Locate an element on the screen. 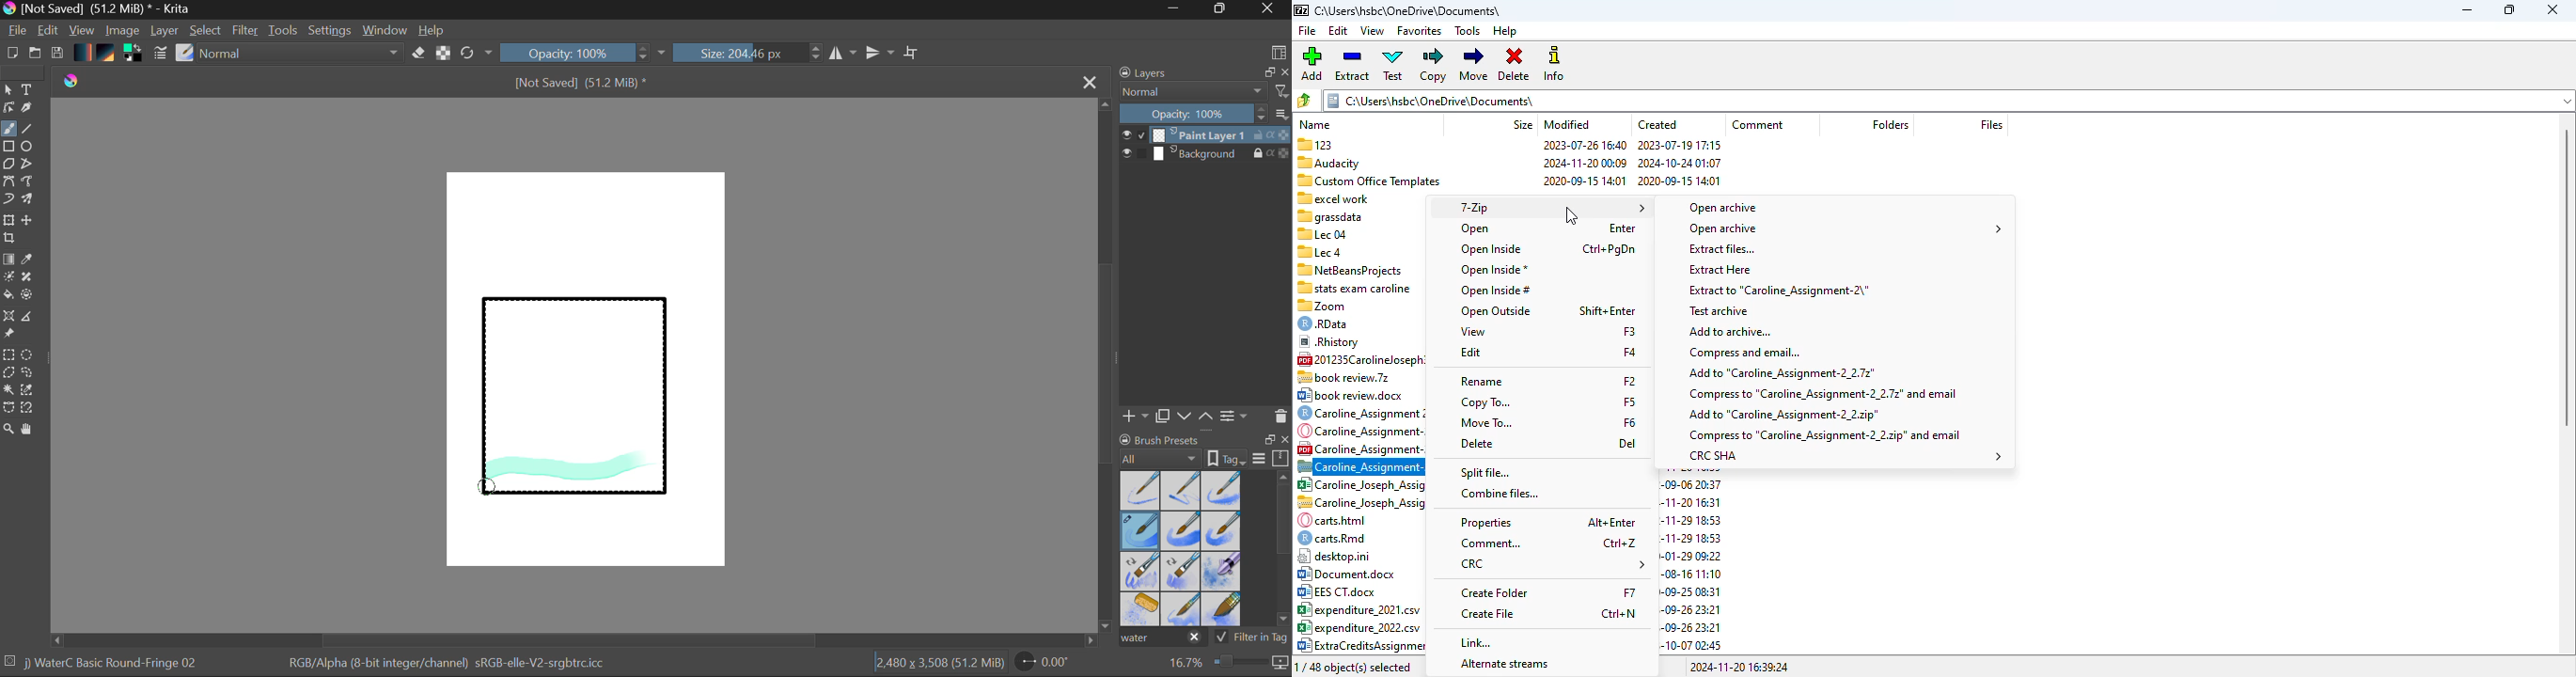 The height and width of the screenshot is (700, 2576). Layer 1 is located at coordinates (1206, 137).